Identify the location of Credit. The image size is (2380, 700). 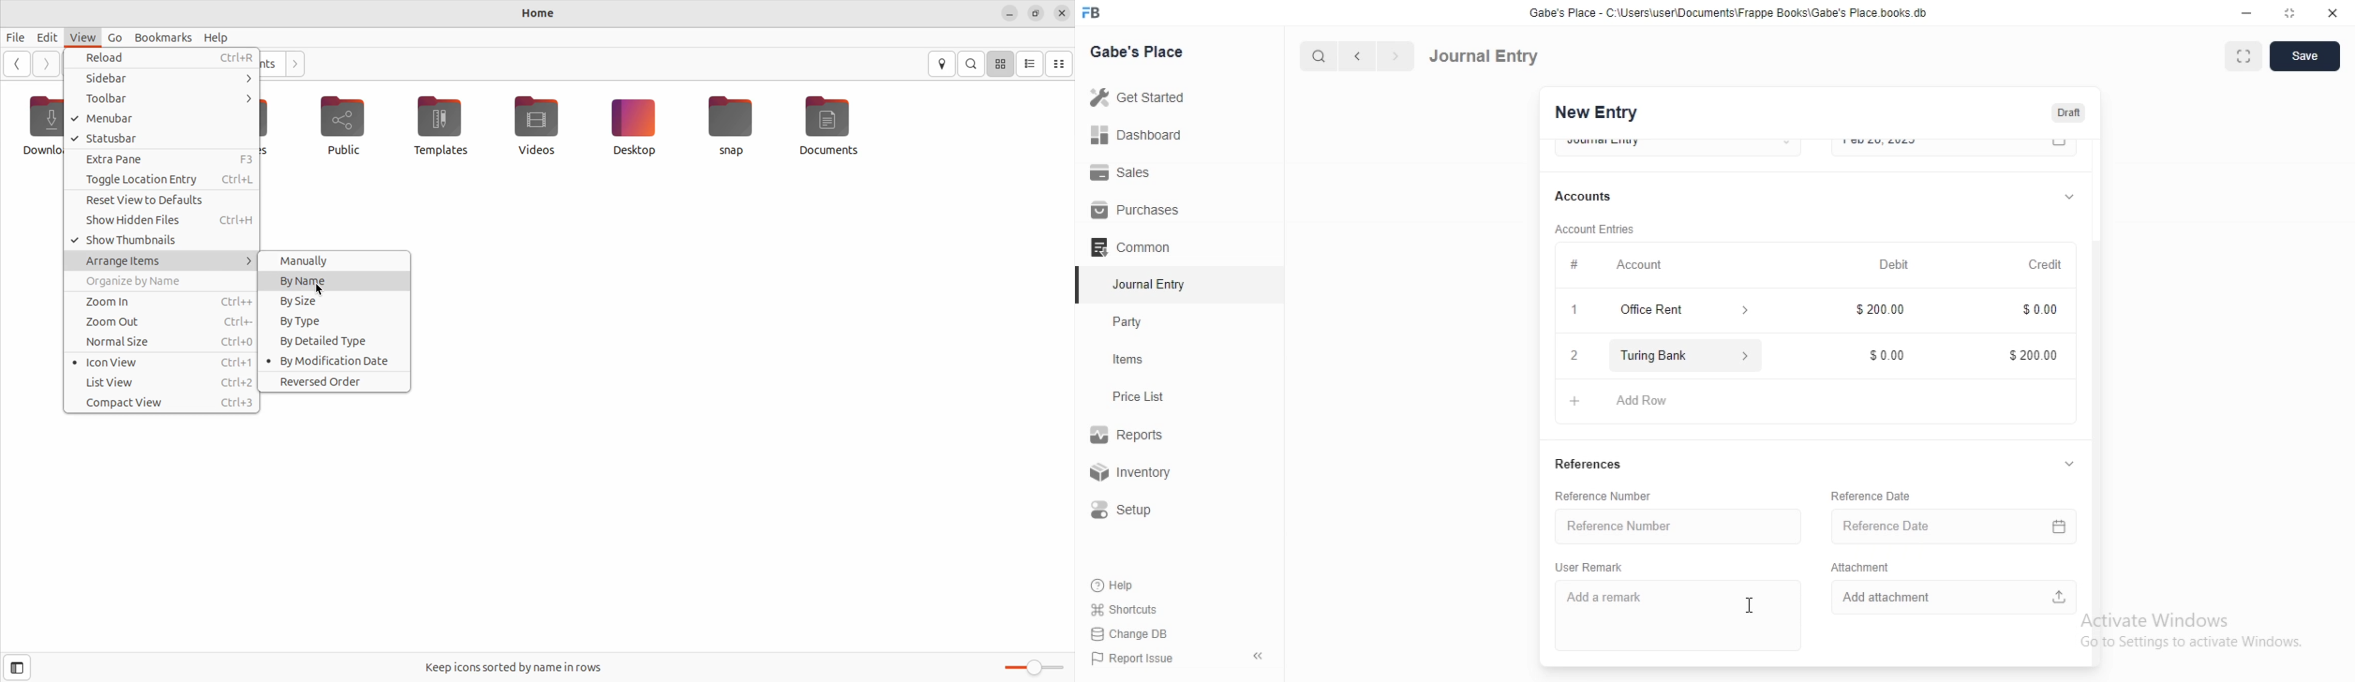
(2045, 264).